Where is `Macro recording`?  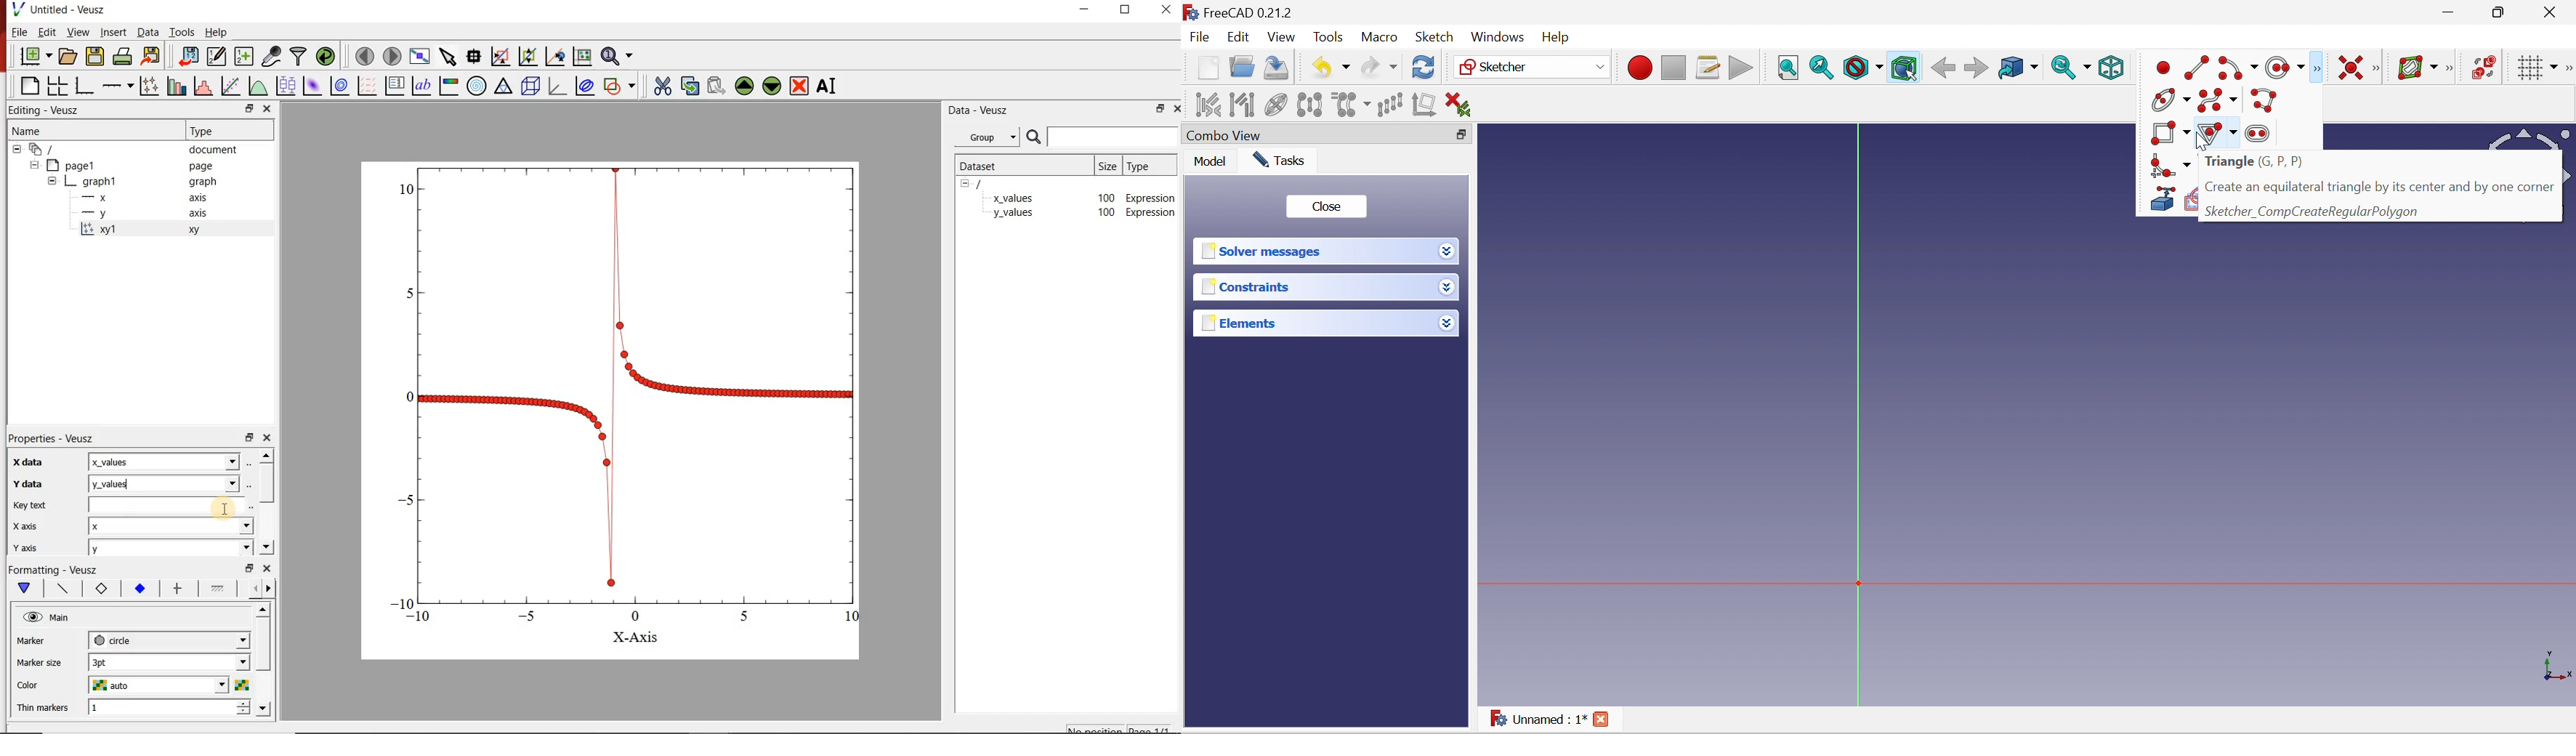 Macro recording is located at coordinates (1639, 66).